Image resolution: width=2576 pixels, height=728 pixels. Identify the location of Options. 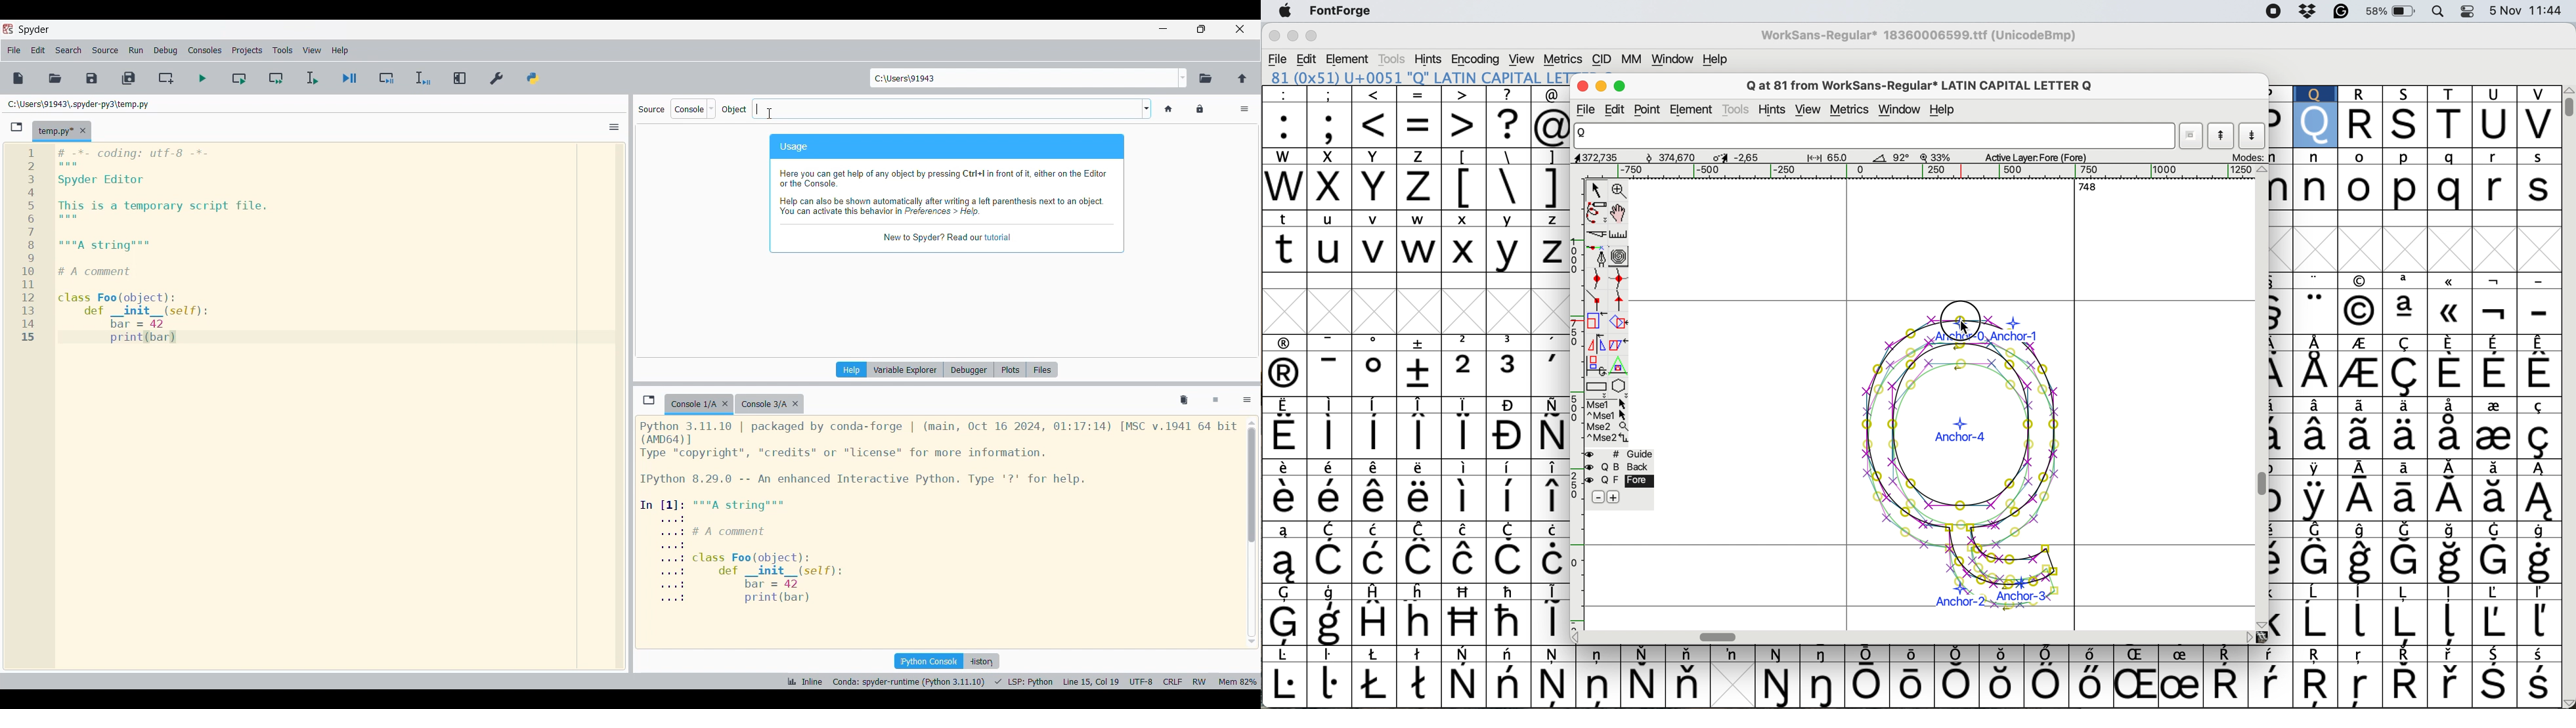
(1245, 109).